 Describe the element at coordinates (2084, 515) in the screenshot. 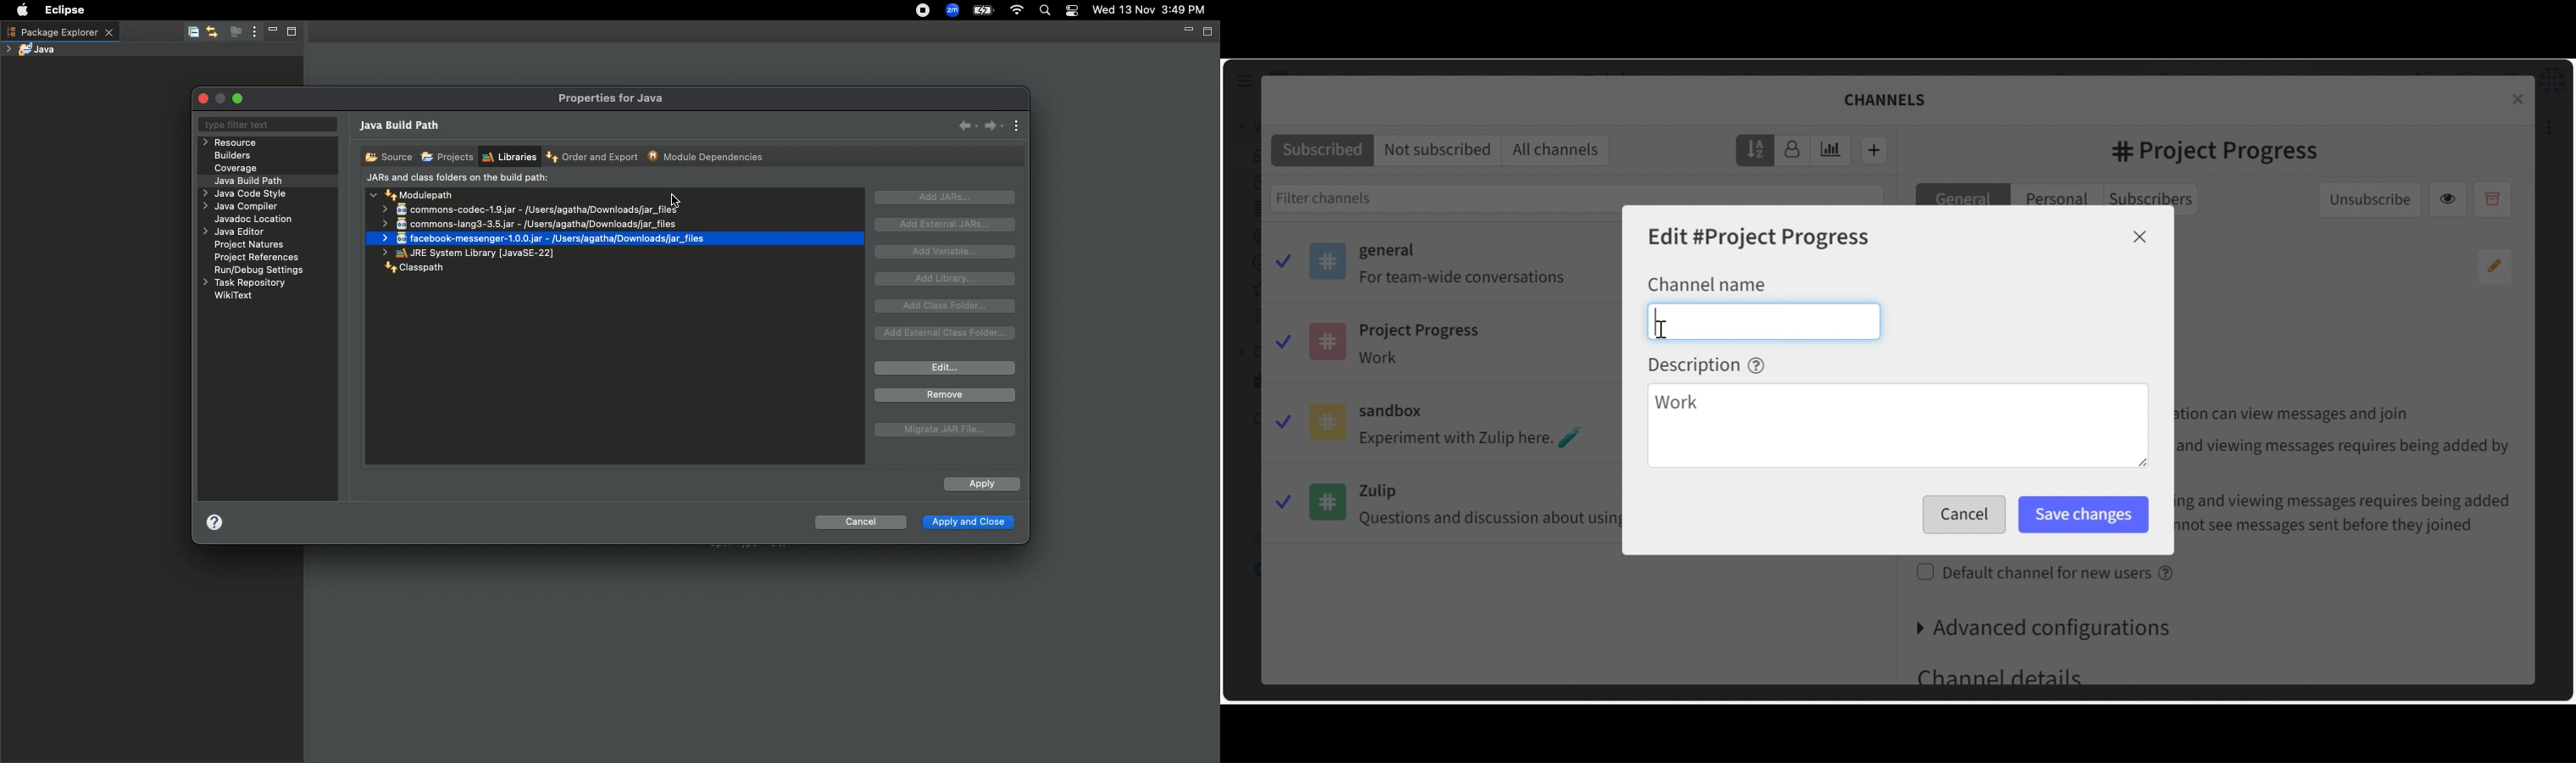

I see `Save Changes` at that location.